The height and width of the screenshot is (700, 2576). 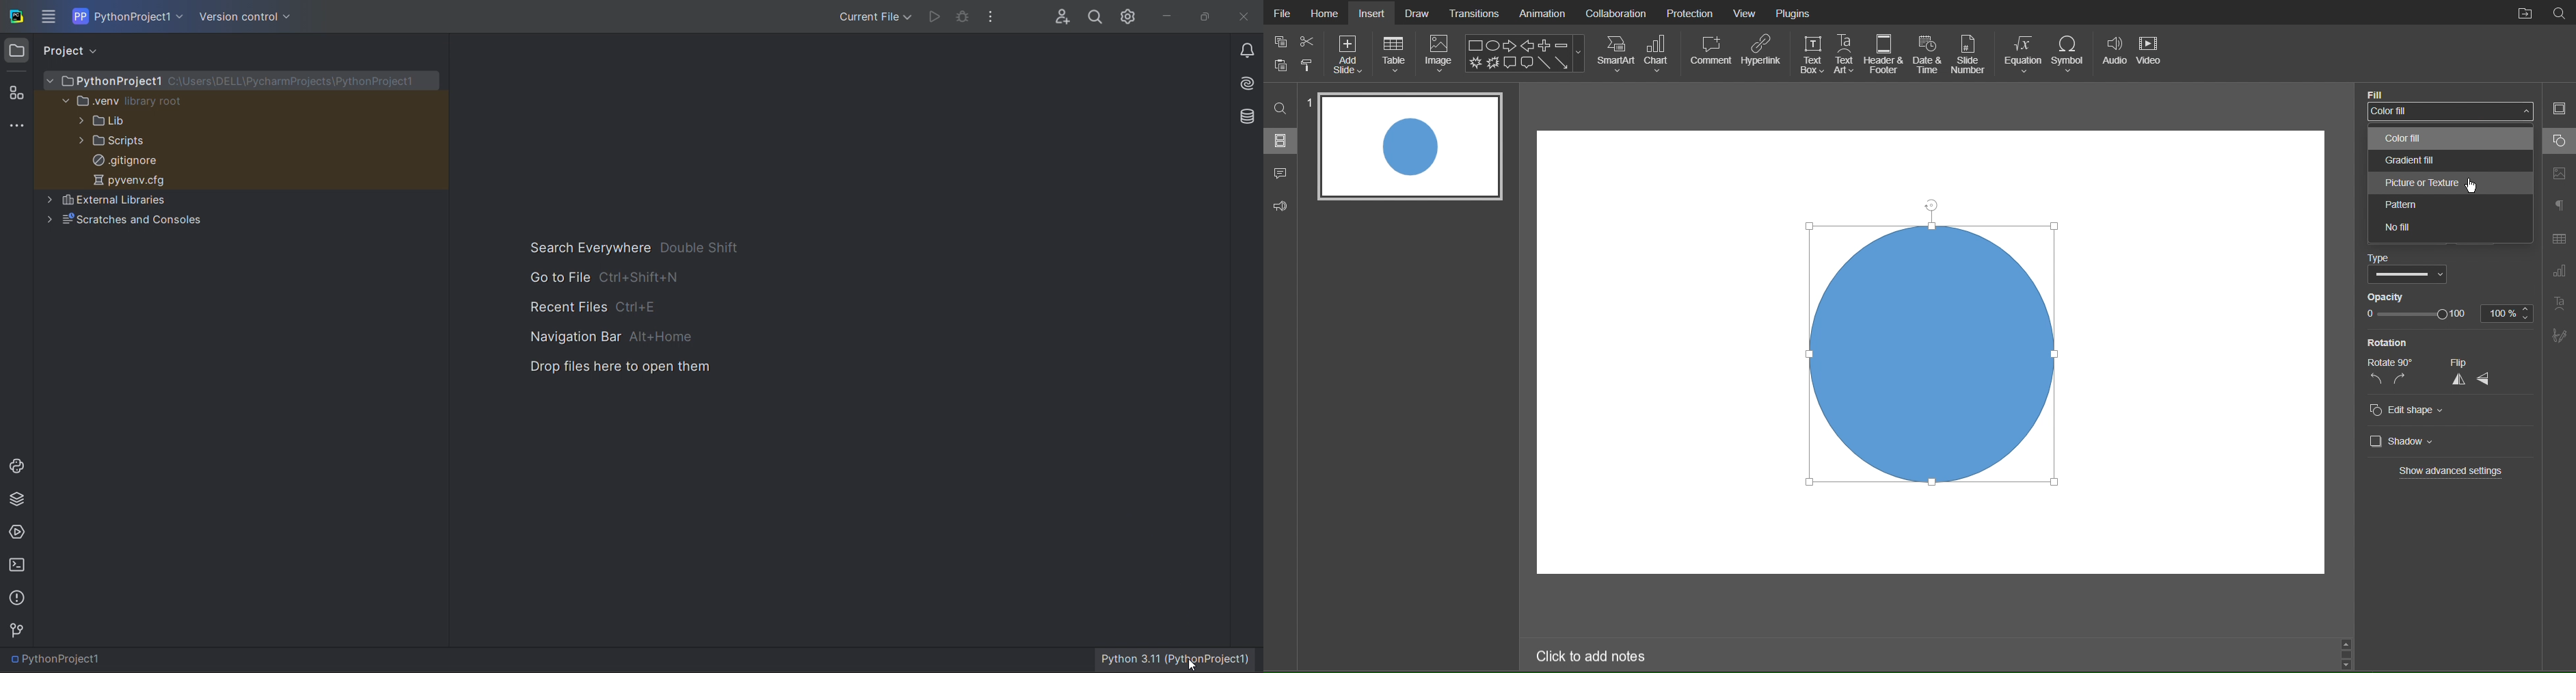 I want to click on copy, so click(x=1280, y=42).